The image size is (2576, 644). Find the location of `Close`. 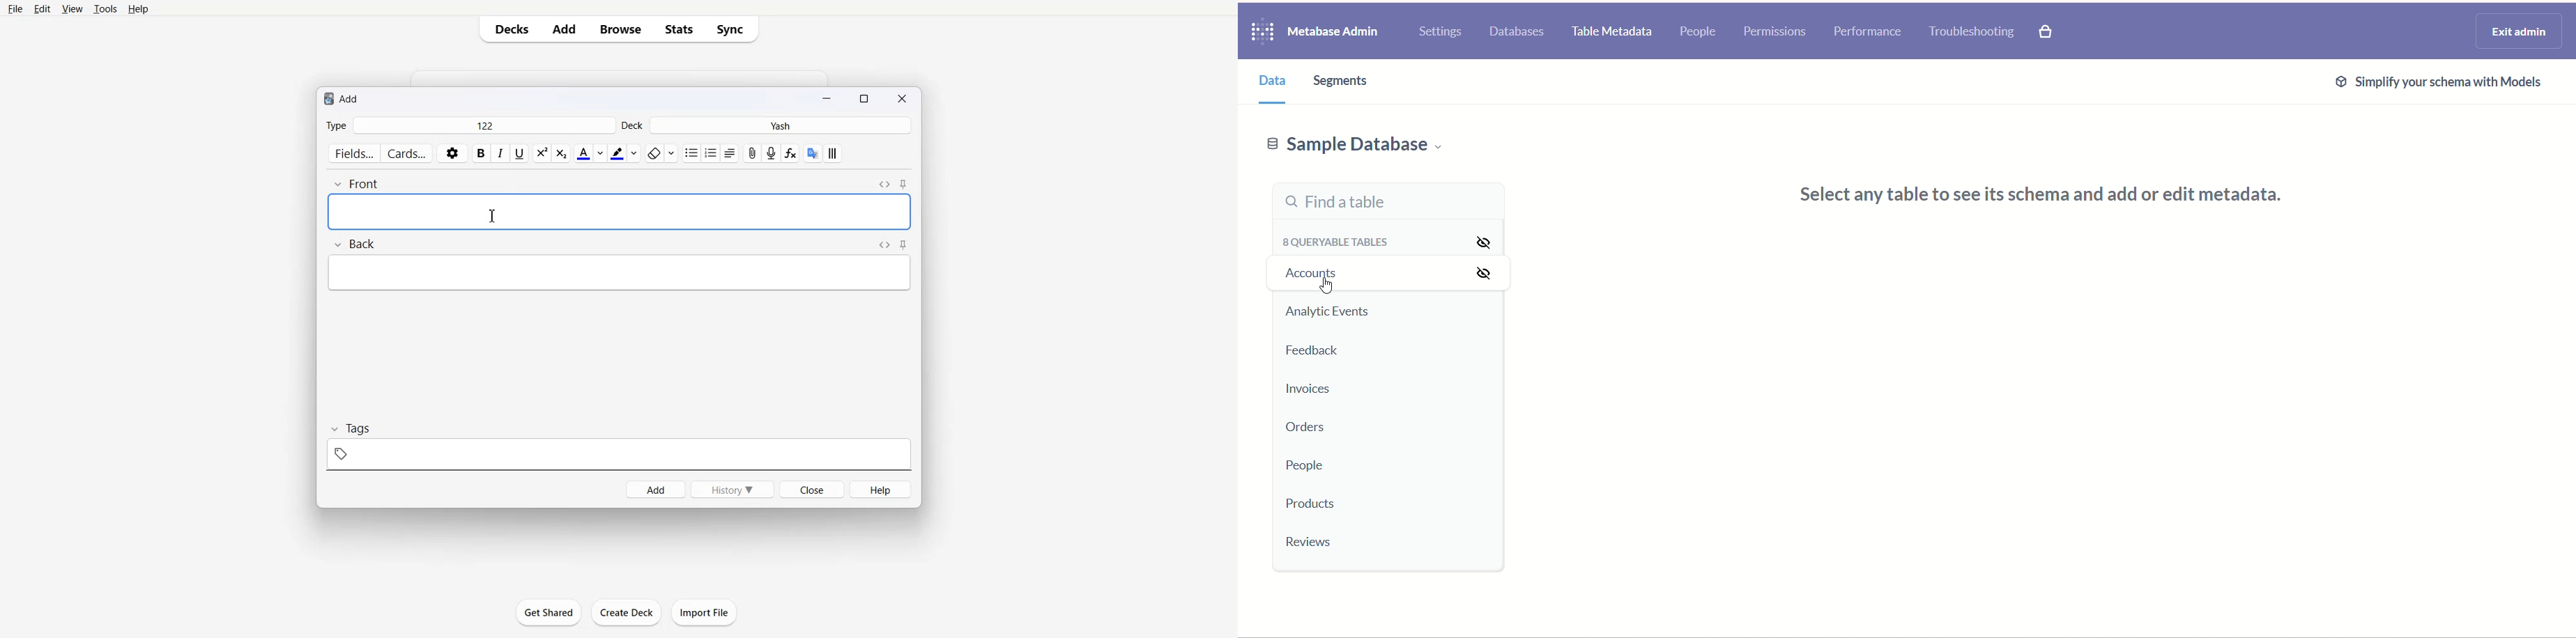

Close is located at coordinates (902, 98).